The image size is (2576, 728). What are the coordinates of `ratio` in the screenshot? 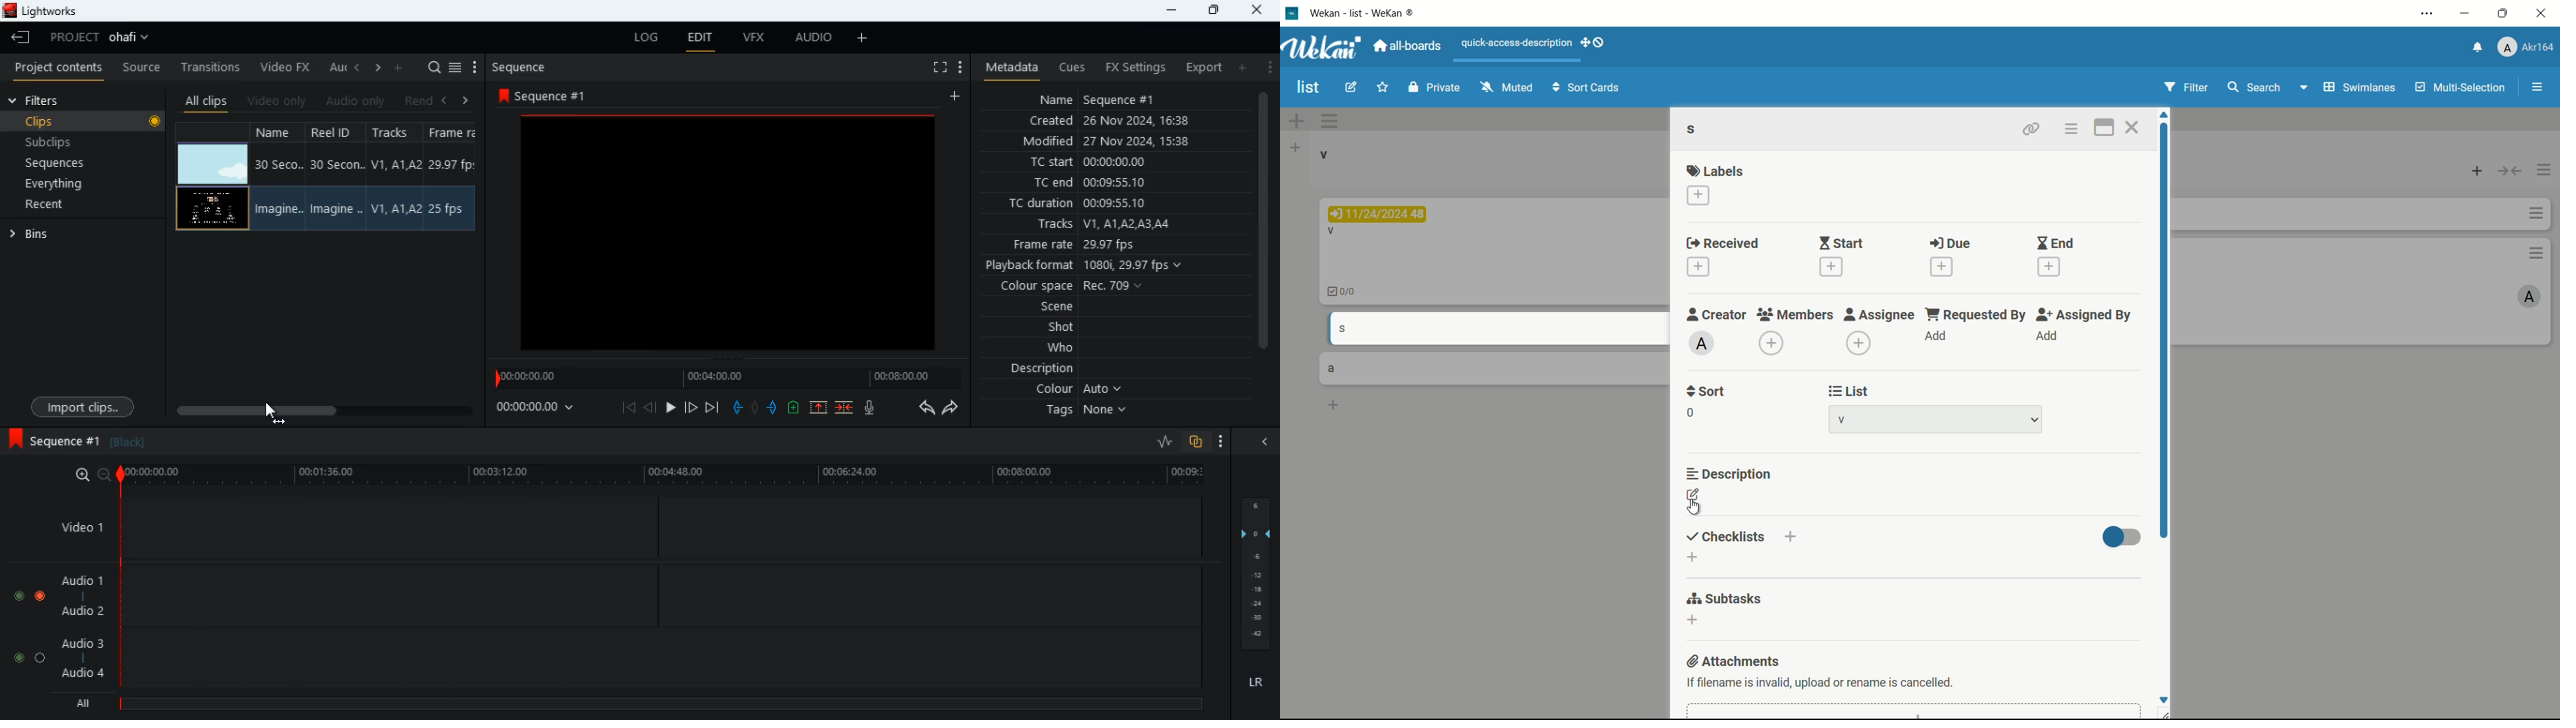 It's located at (1166, 441).